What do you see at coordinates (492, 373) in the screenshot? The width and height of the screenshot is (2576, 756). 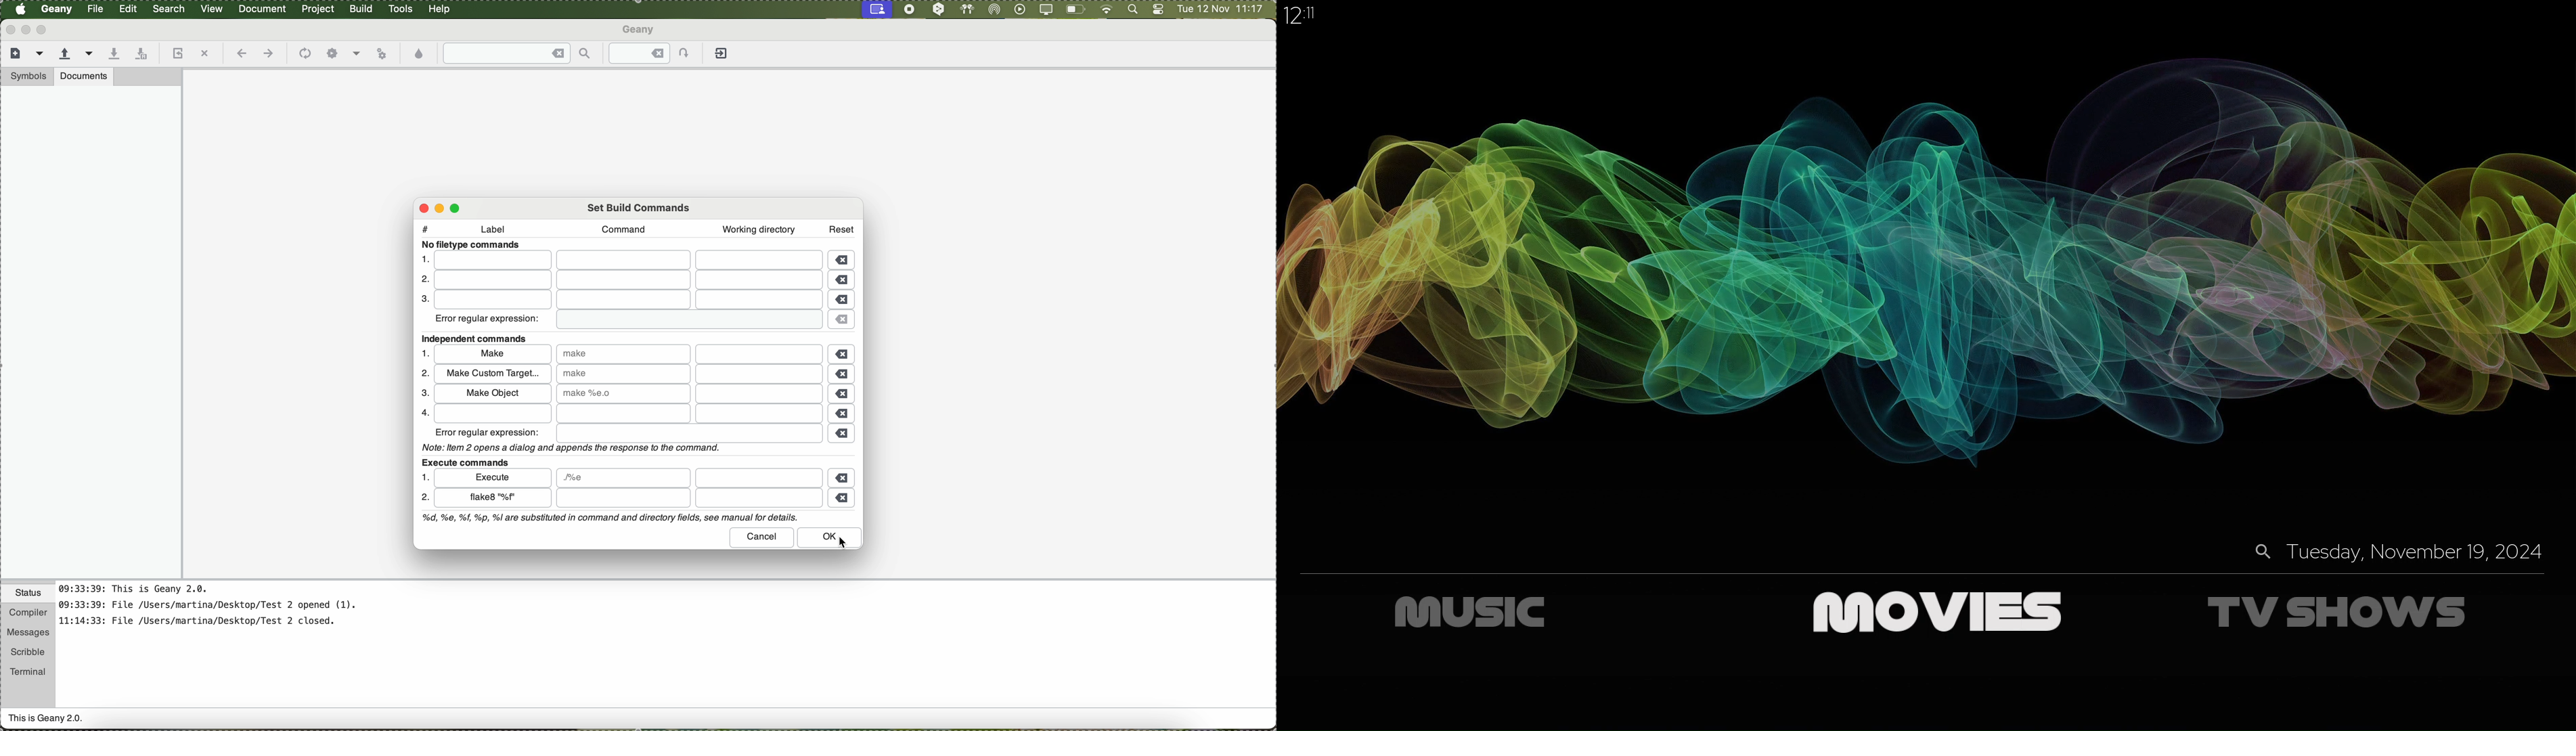 I see `make custom target` at bounding box center [492, 373].